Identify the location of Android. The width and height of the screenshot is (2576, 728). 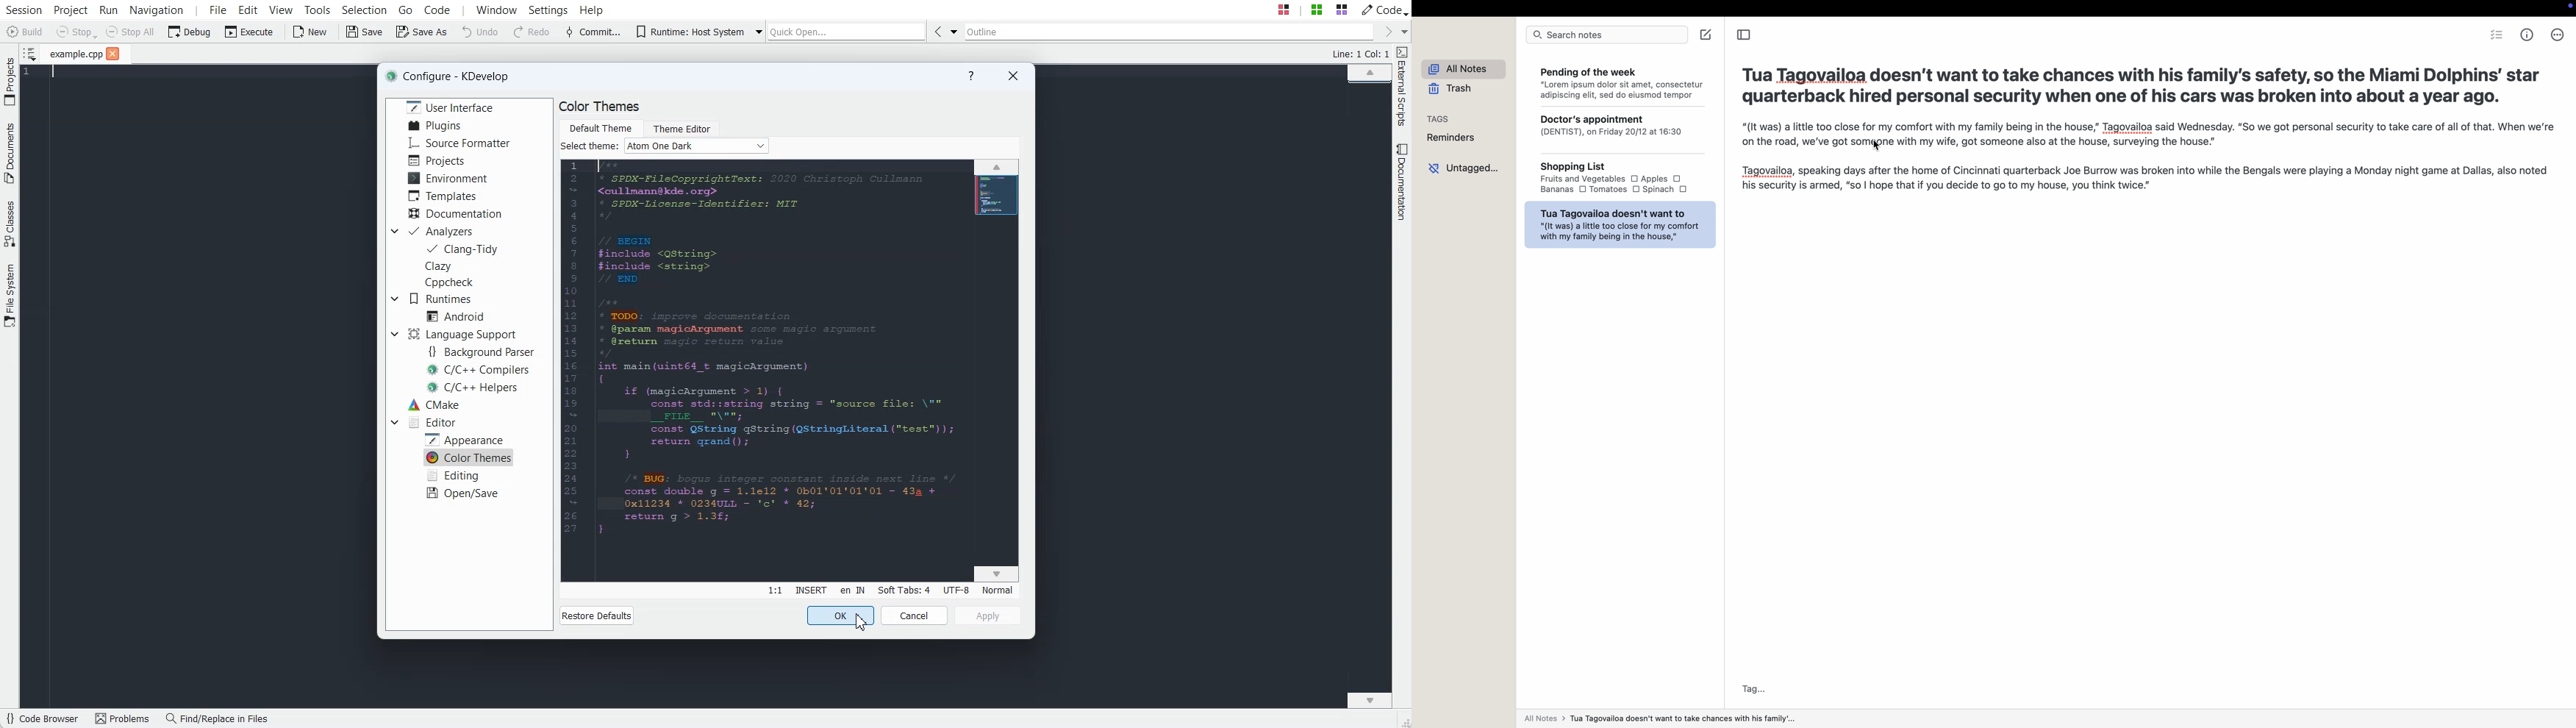
(456, 315).